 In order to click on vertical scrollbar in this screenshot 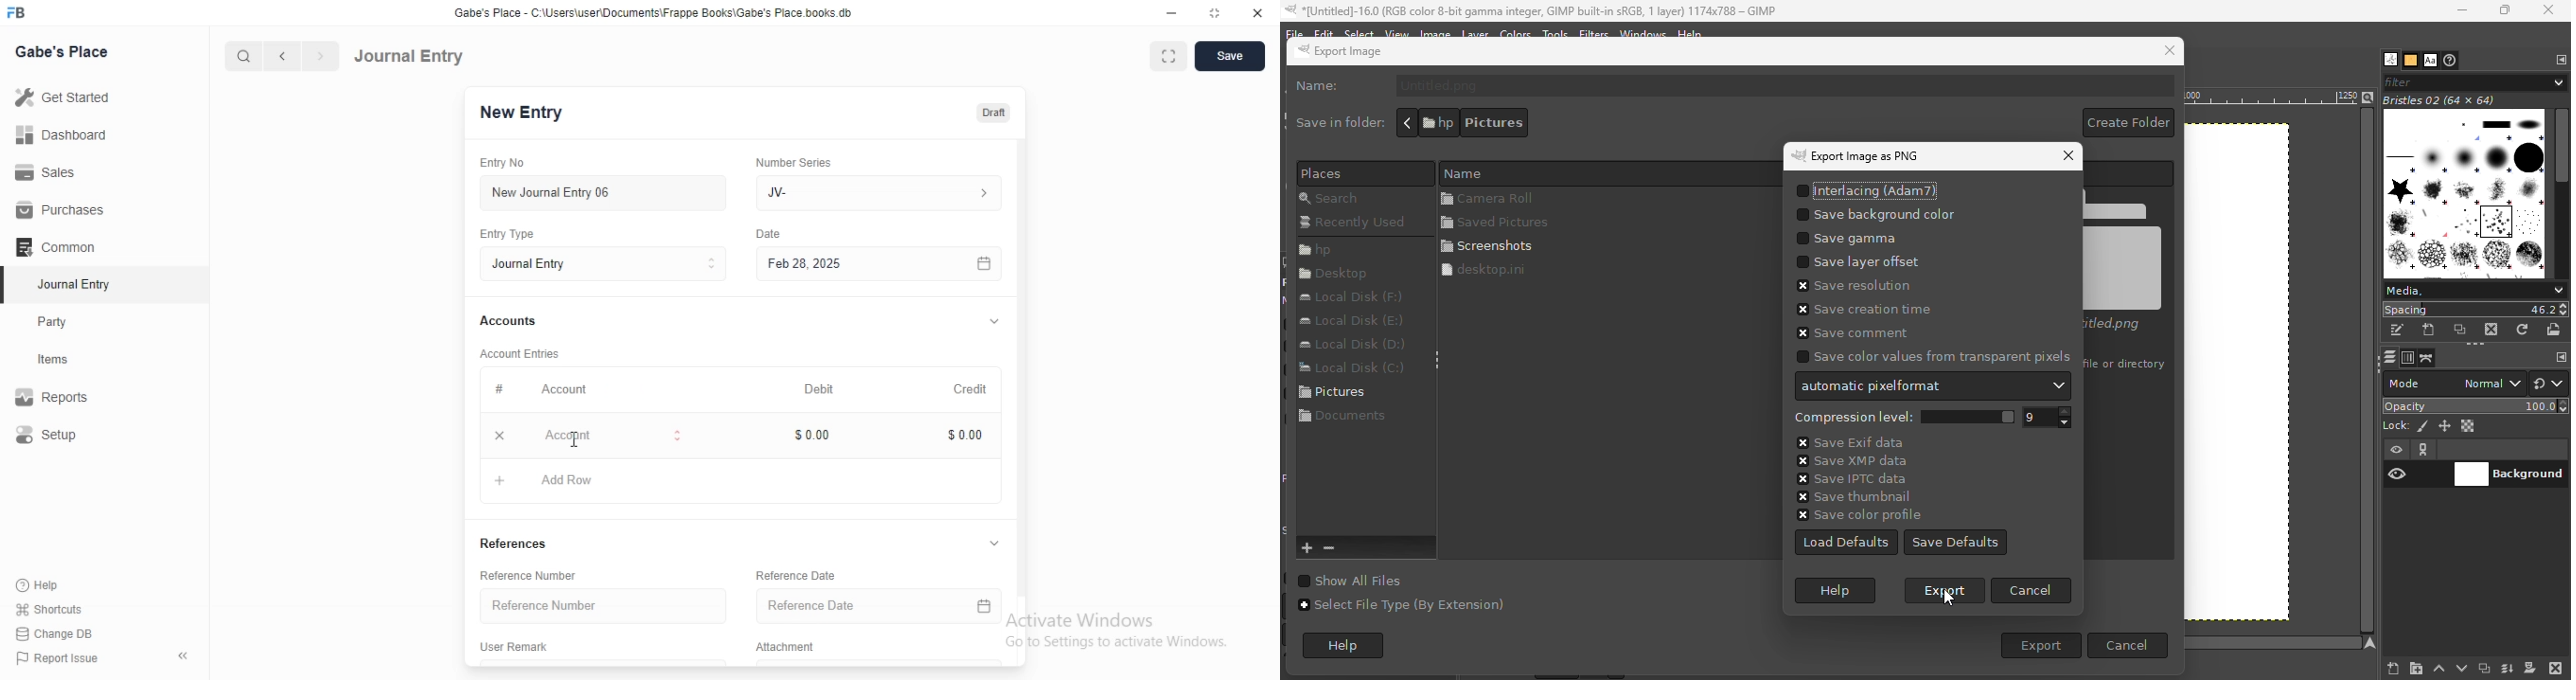, I will do `click(1022, 365)`.